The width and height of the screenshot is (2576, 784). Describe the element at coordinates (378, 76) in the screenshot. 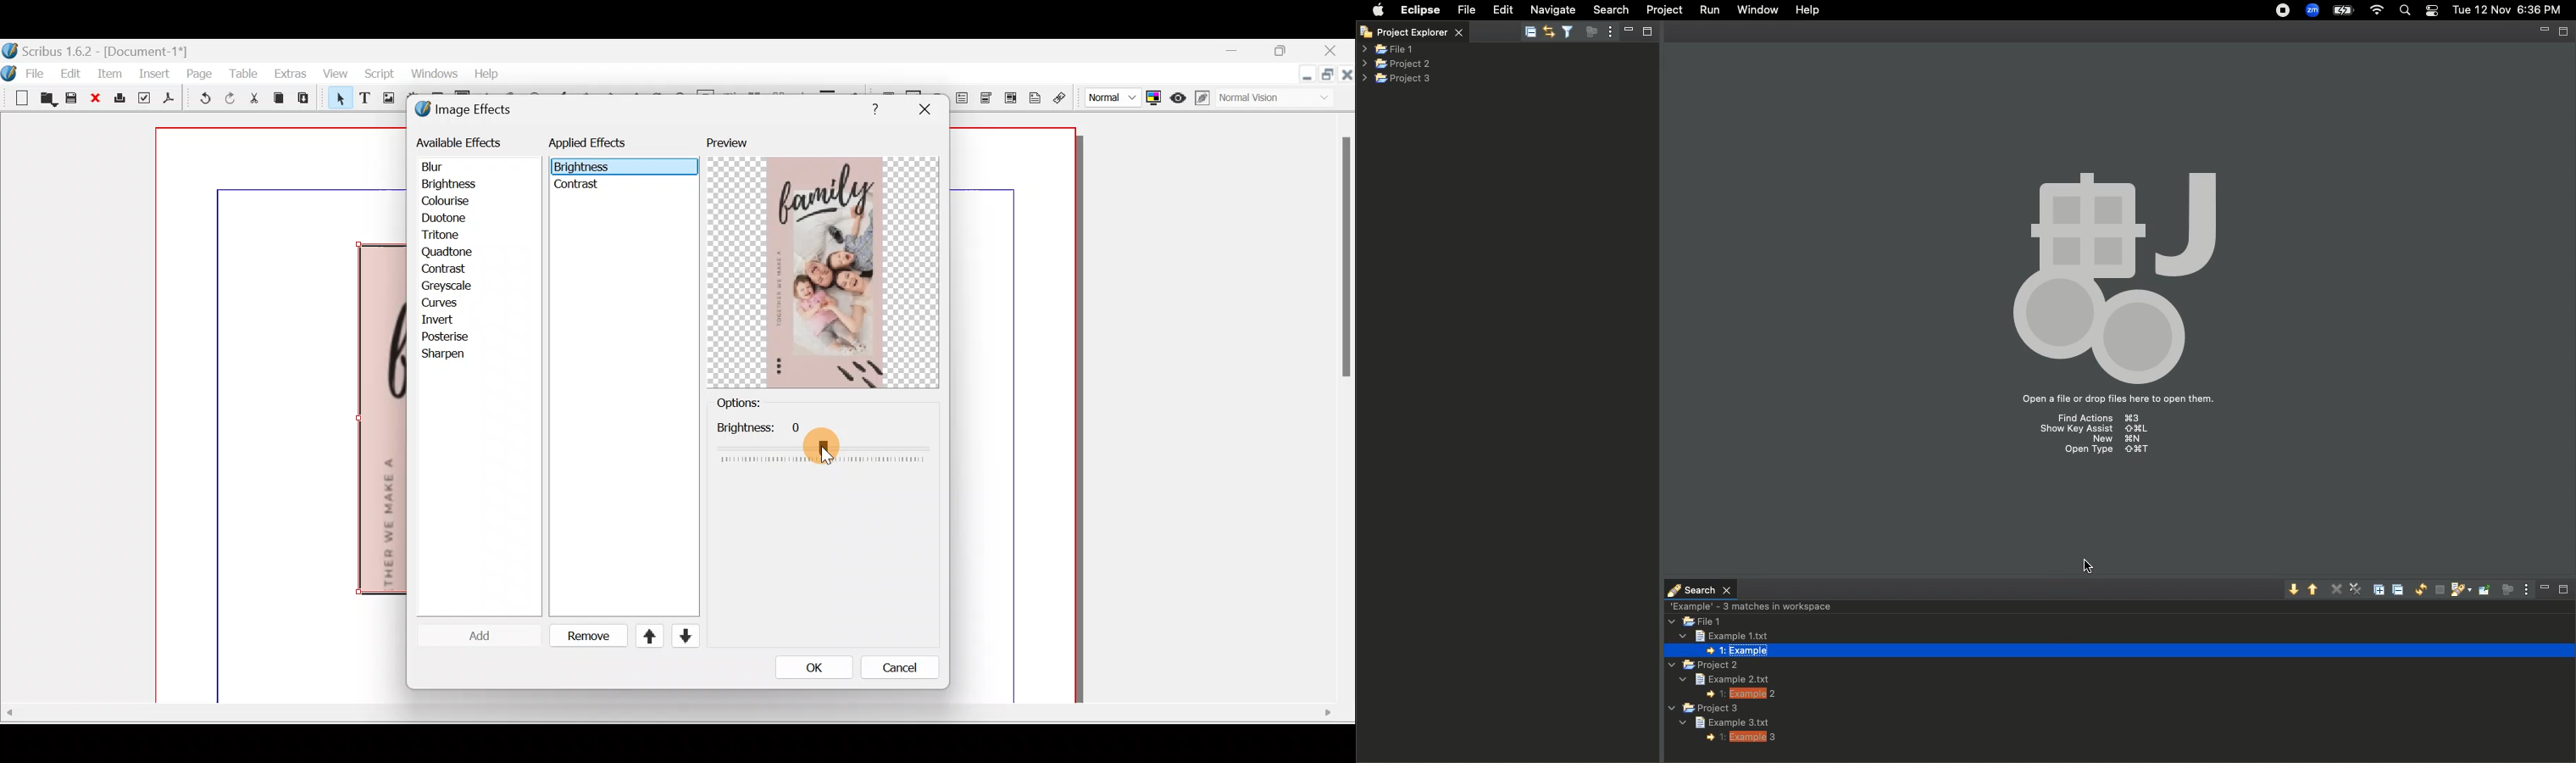

I see `Script` at that location.